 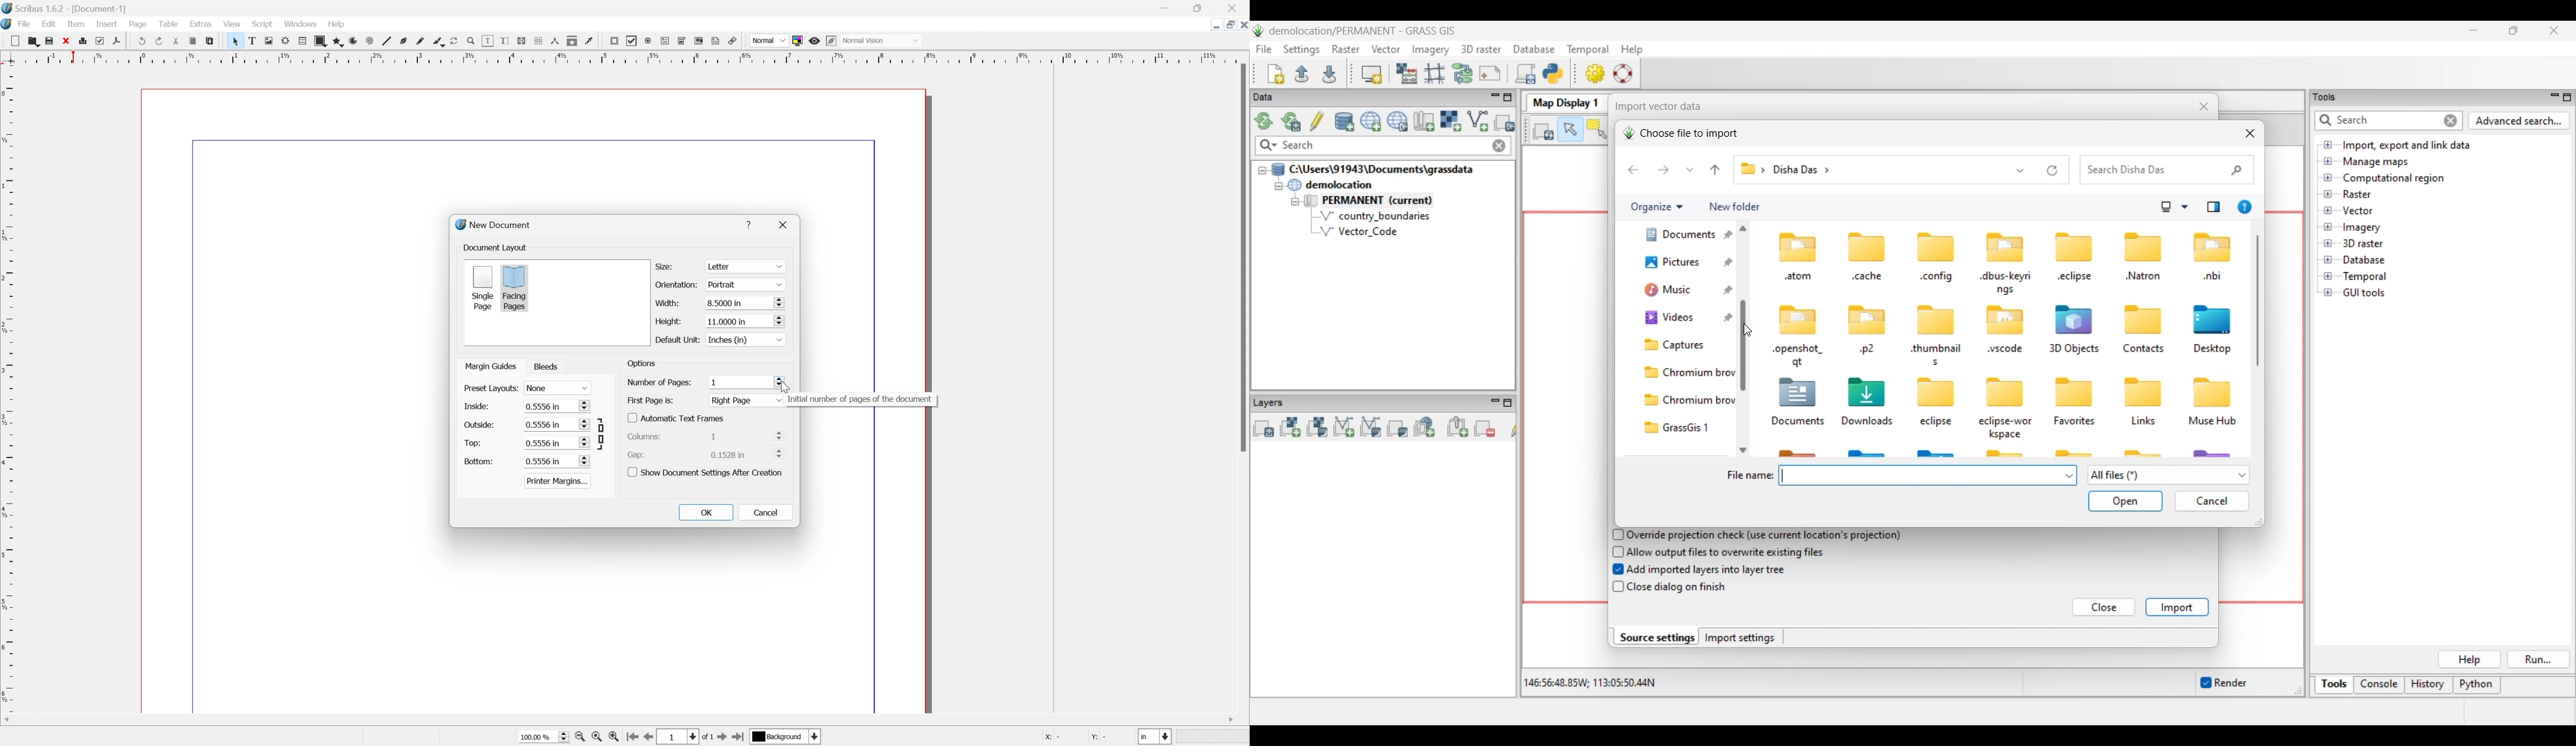 I want to click on Edit in preview mode, so click(x=834, y=41).